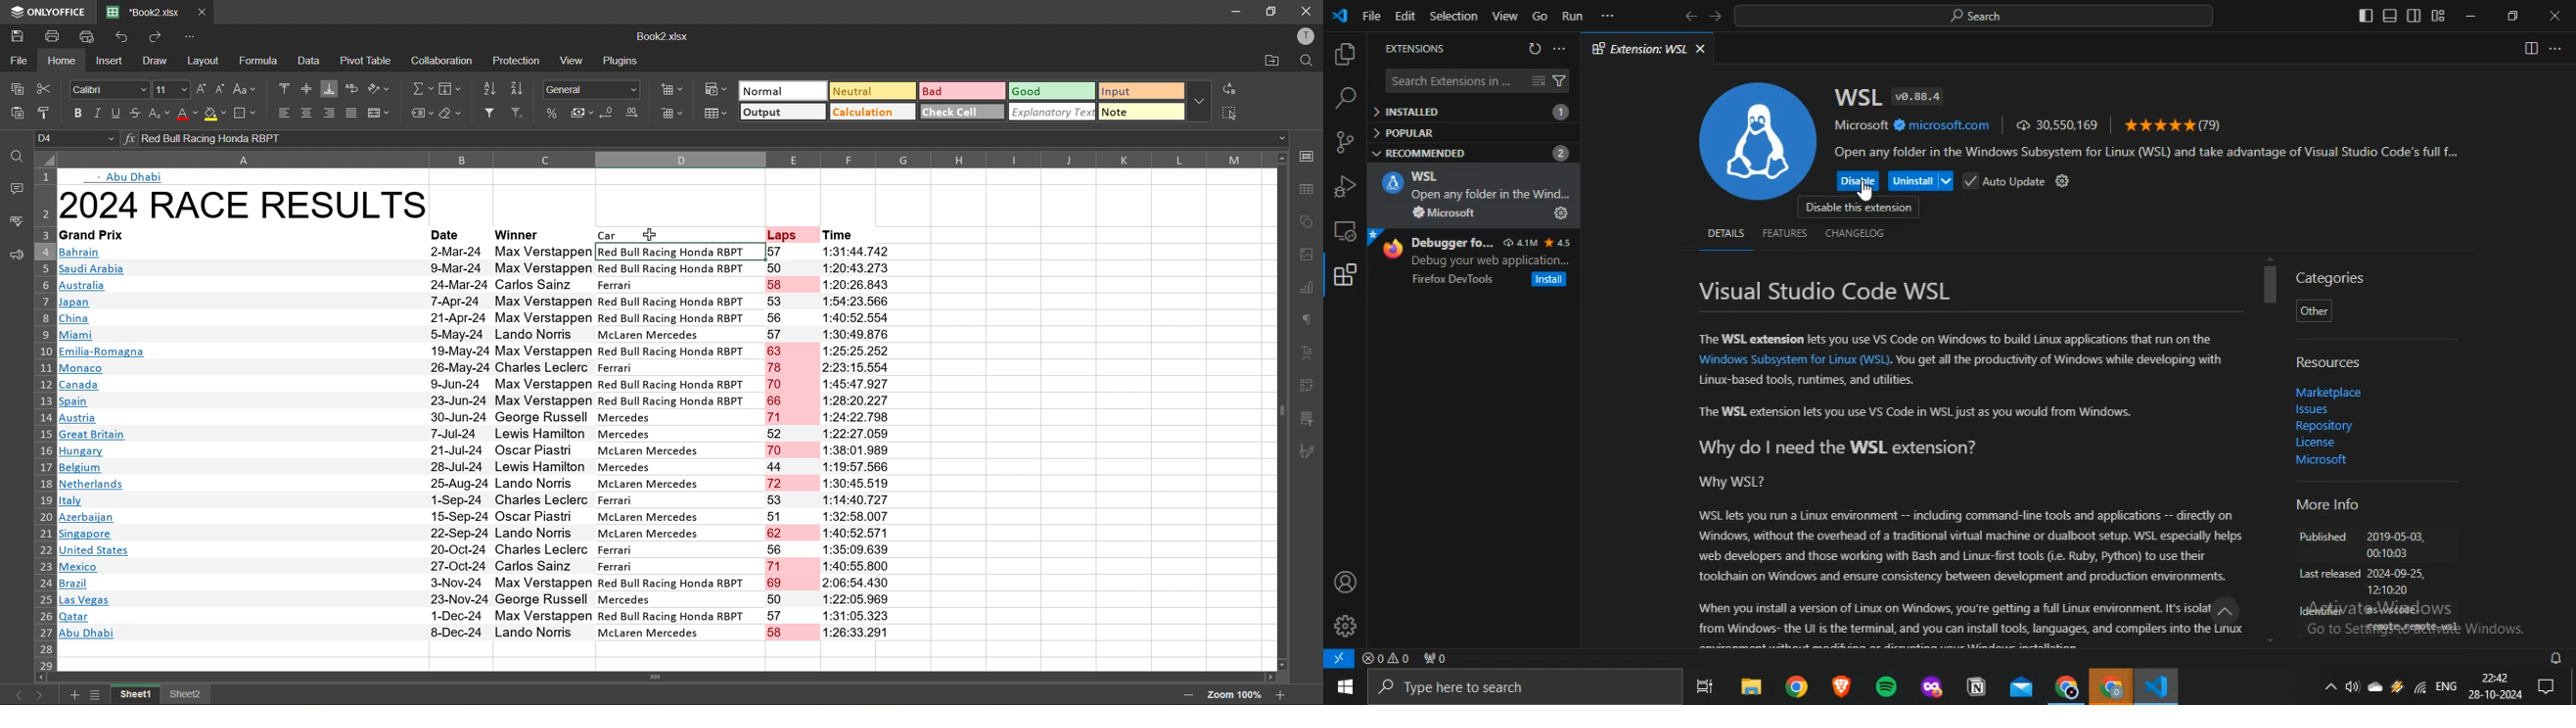 This screenshot has width=2576, height=728. What do you see at coordinates (1347, 276) in the screenshot?
I see `extensions` at bounding box center [1347, 276].